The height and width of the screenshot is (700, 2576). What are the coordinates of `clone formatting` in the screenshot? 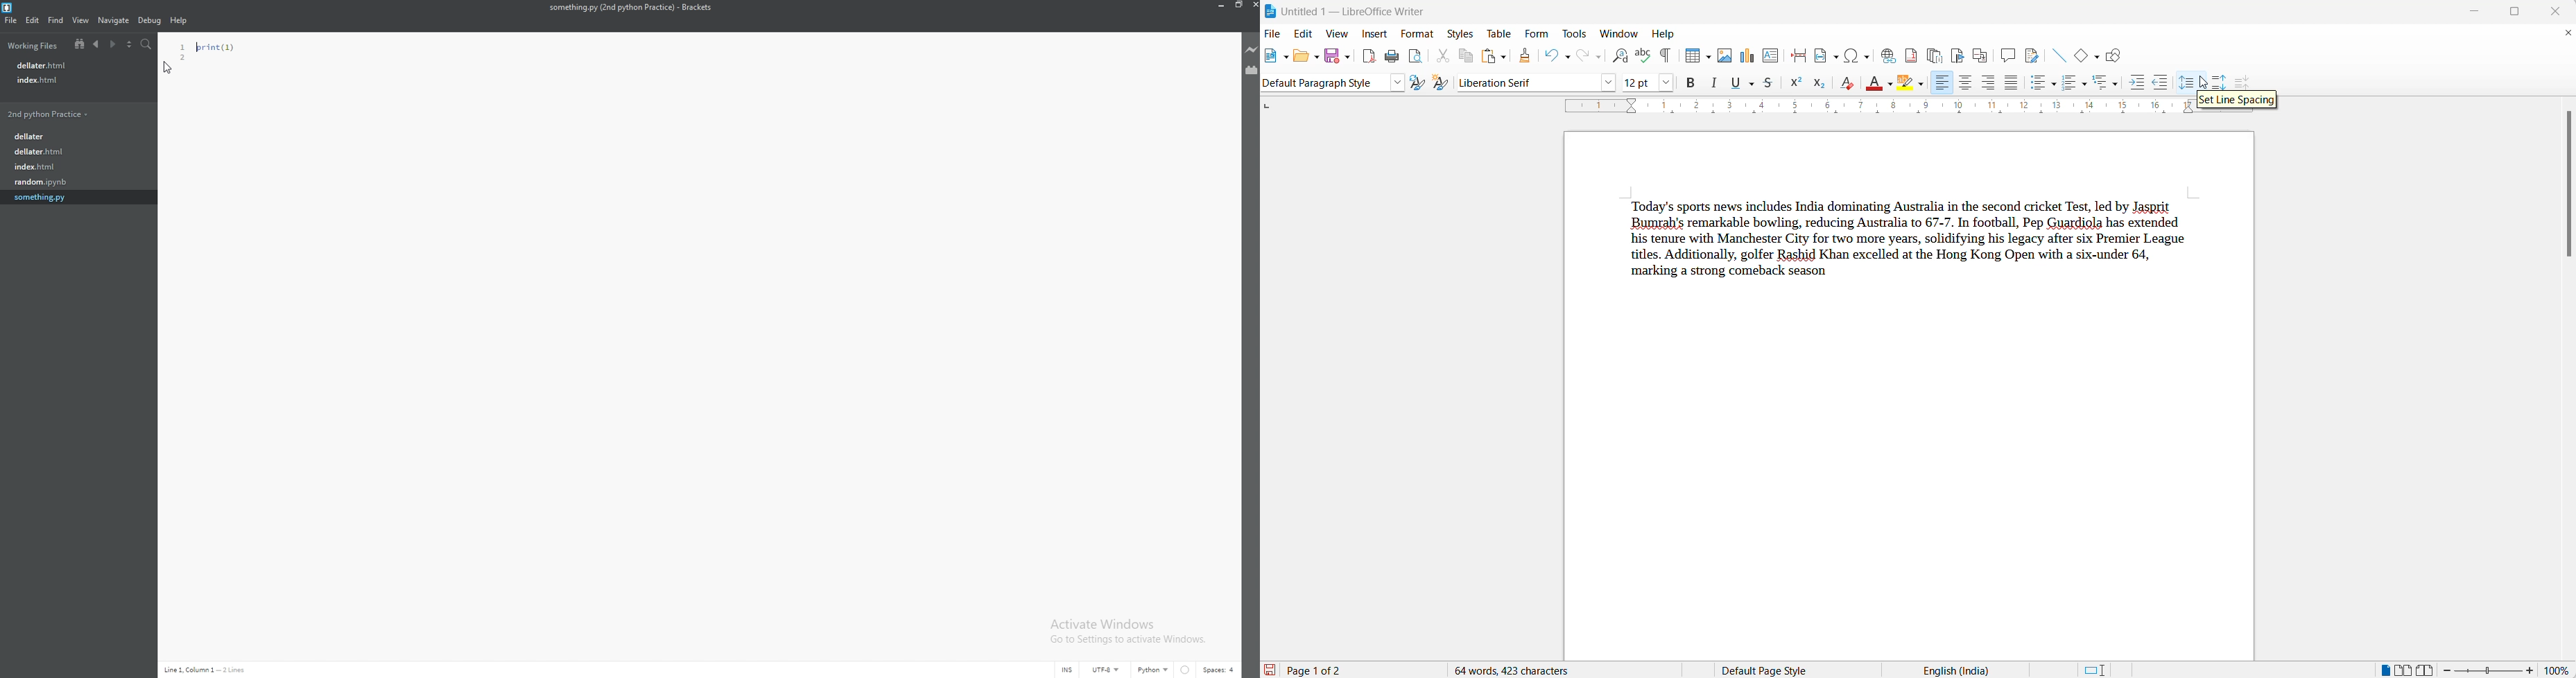 It's located at (1528, 57).